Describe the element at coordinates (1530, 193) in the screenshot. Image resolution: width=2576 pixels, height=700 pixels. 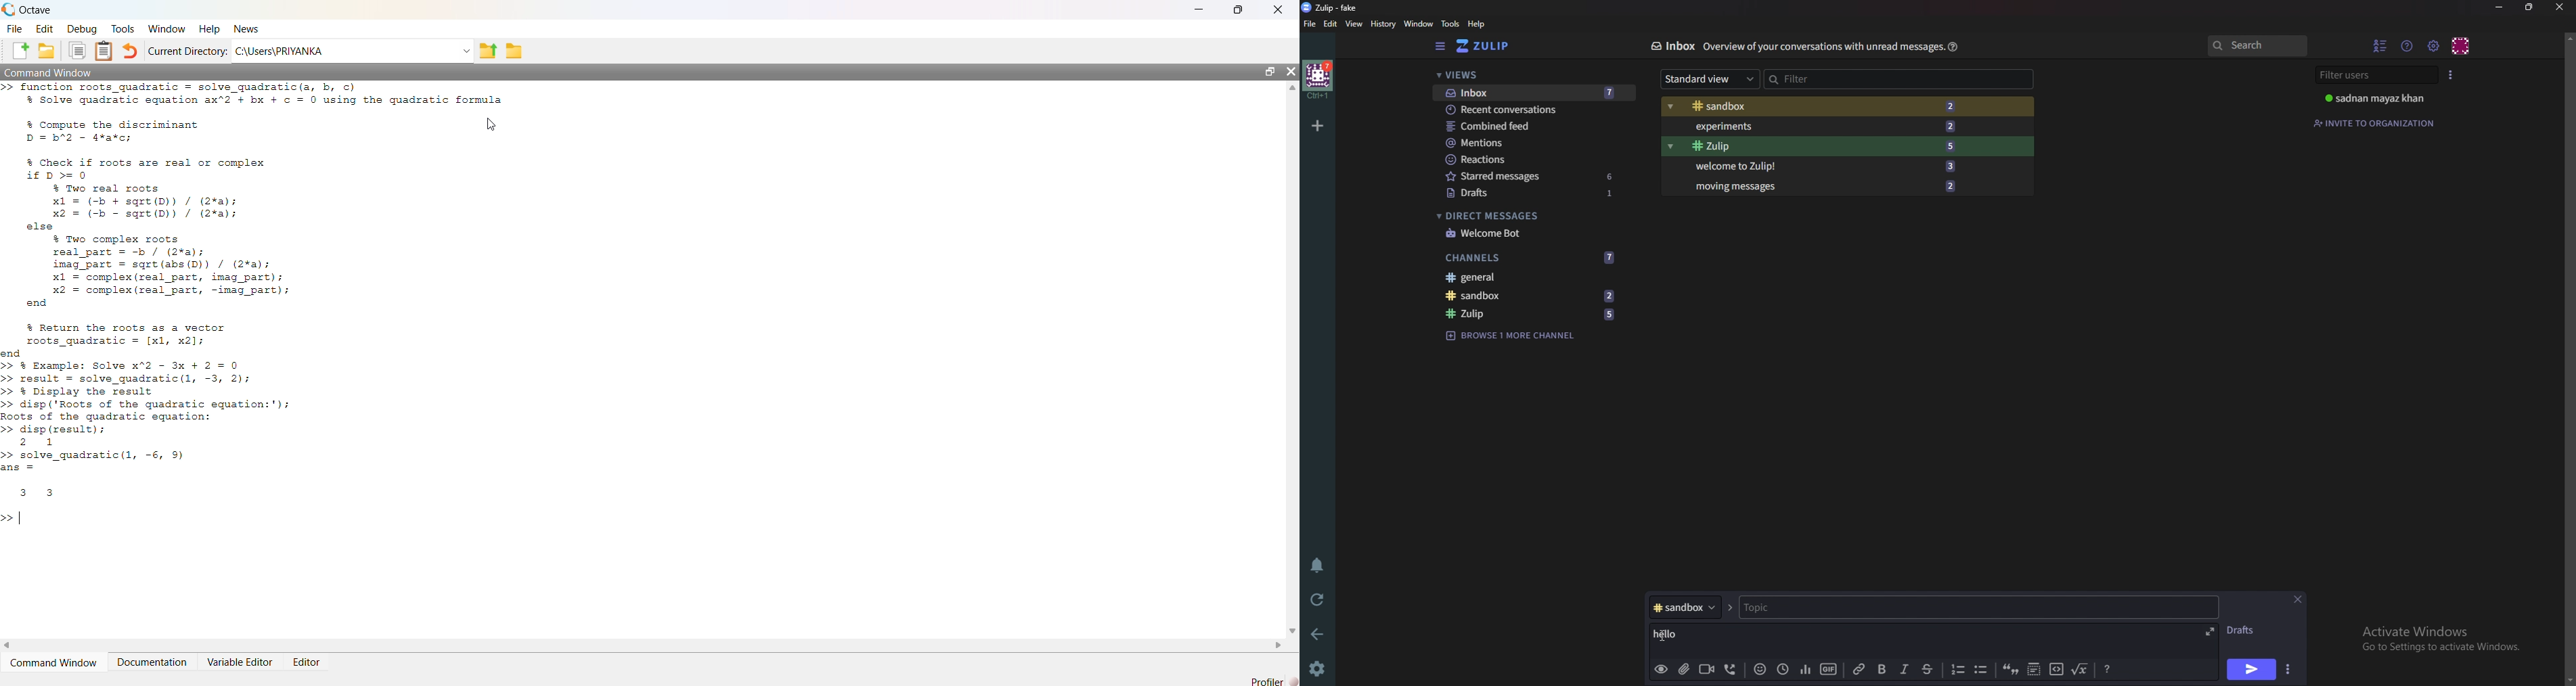
I see `Drafts` at that location.